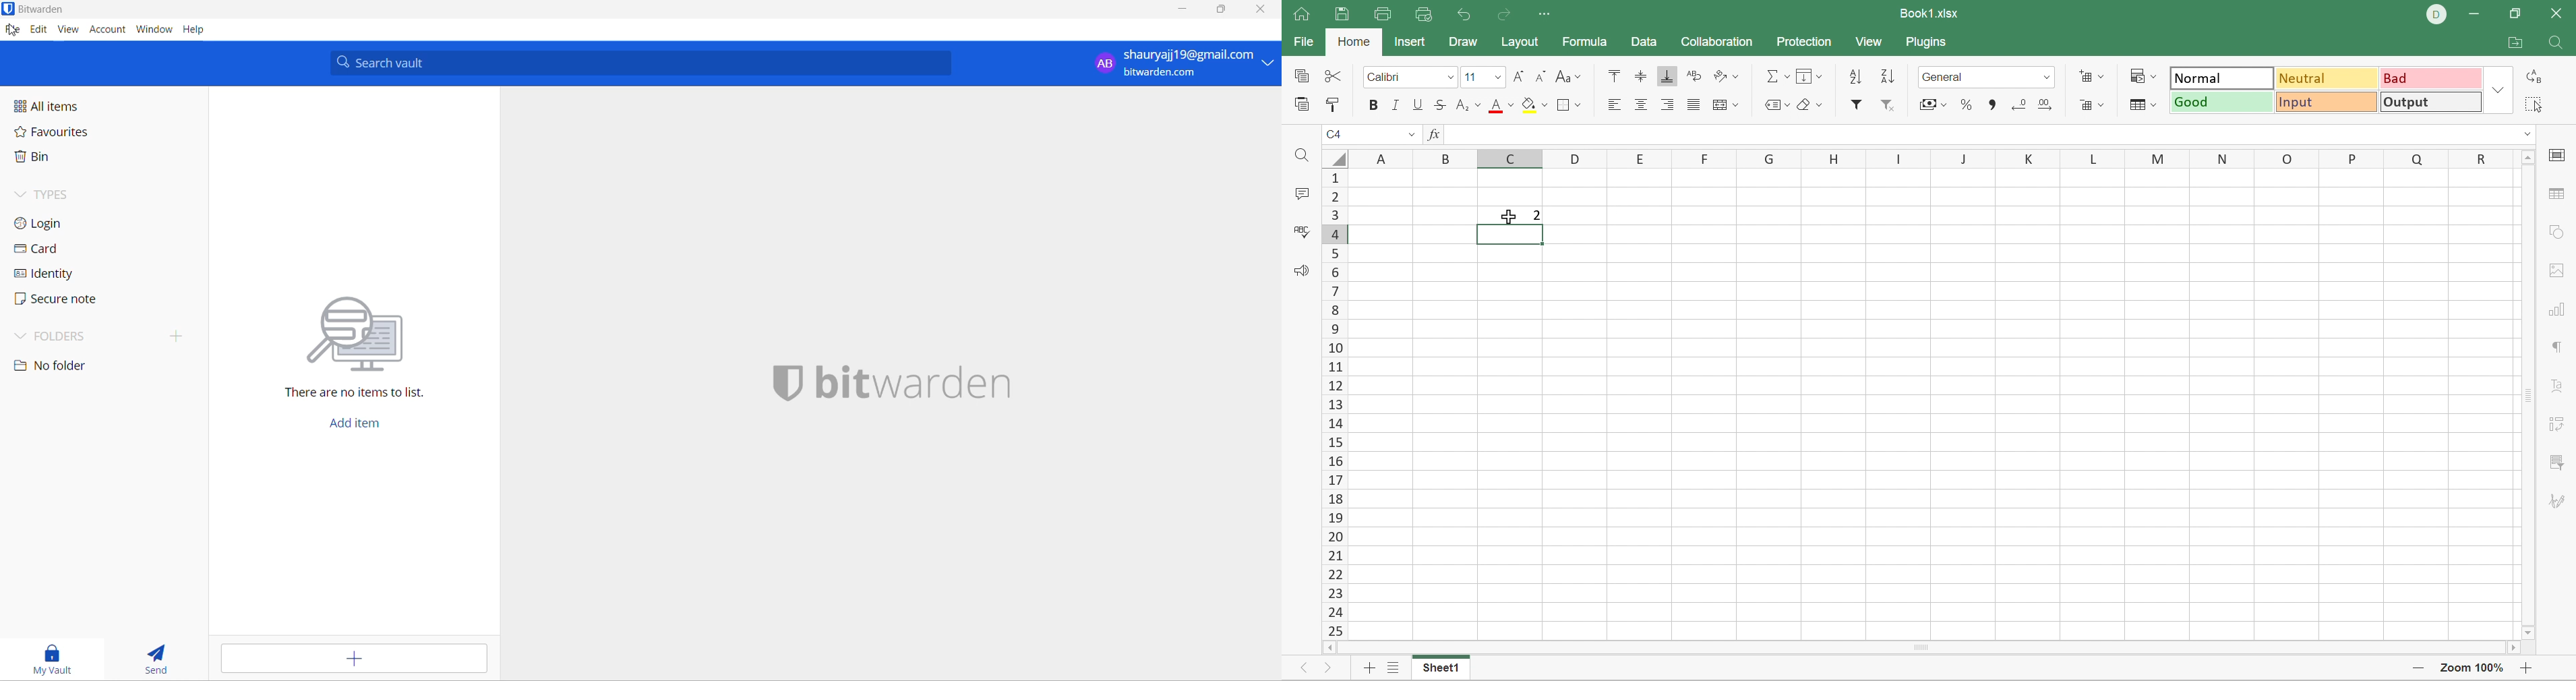 Image resolution: width=2576 pixels, height=700 pixels. I want to click on Copy style, so click(1334, 104).